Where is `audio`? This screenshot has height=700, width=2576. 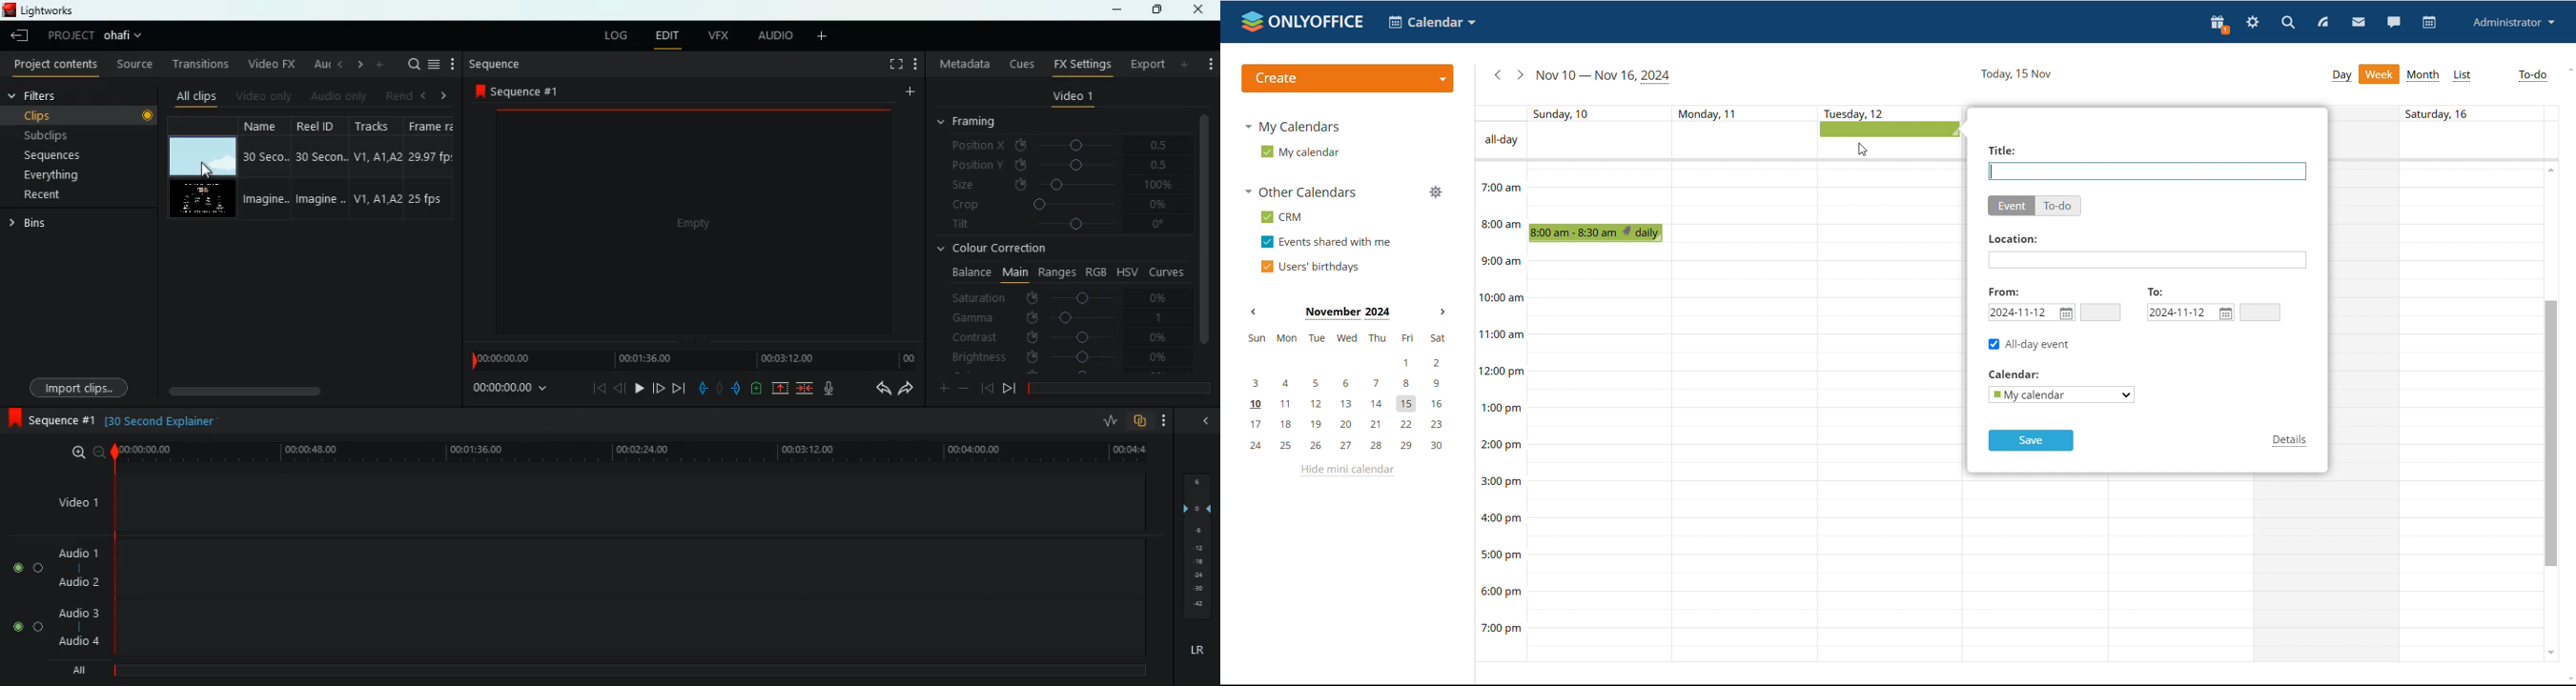
audio is located at coordinates (772, 36).